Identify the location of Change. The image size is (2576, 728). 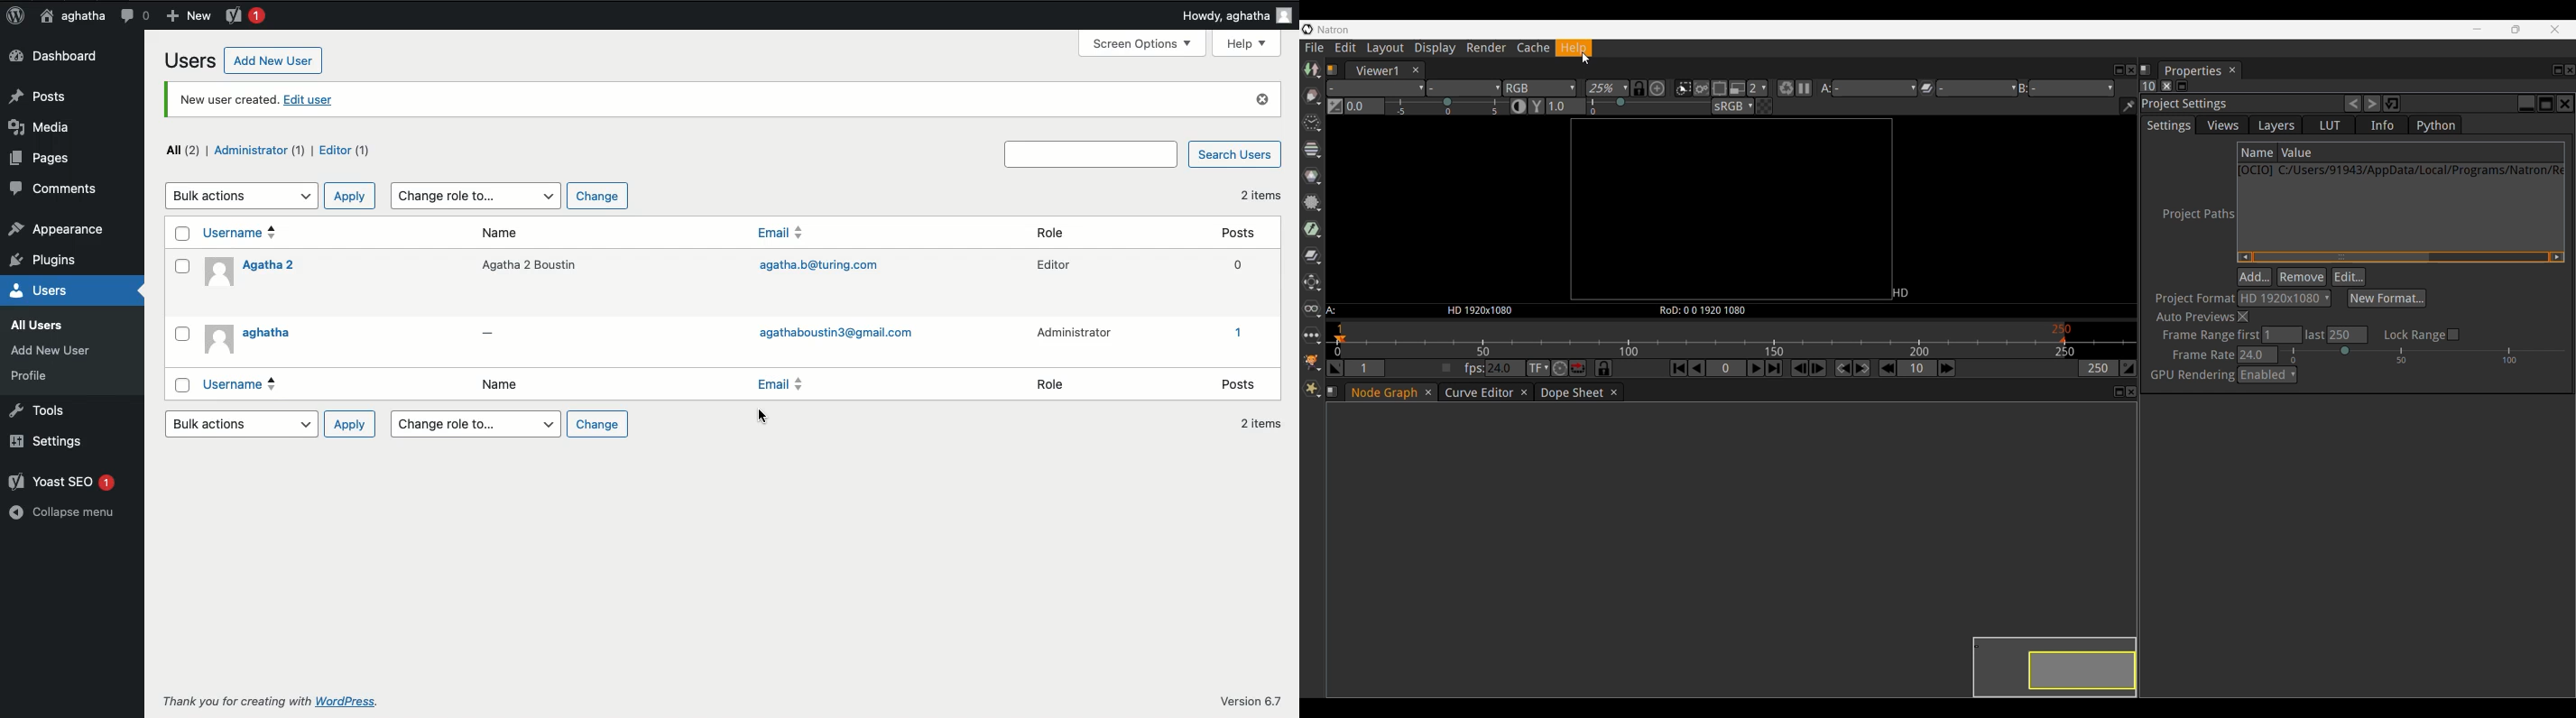
(597, 424).